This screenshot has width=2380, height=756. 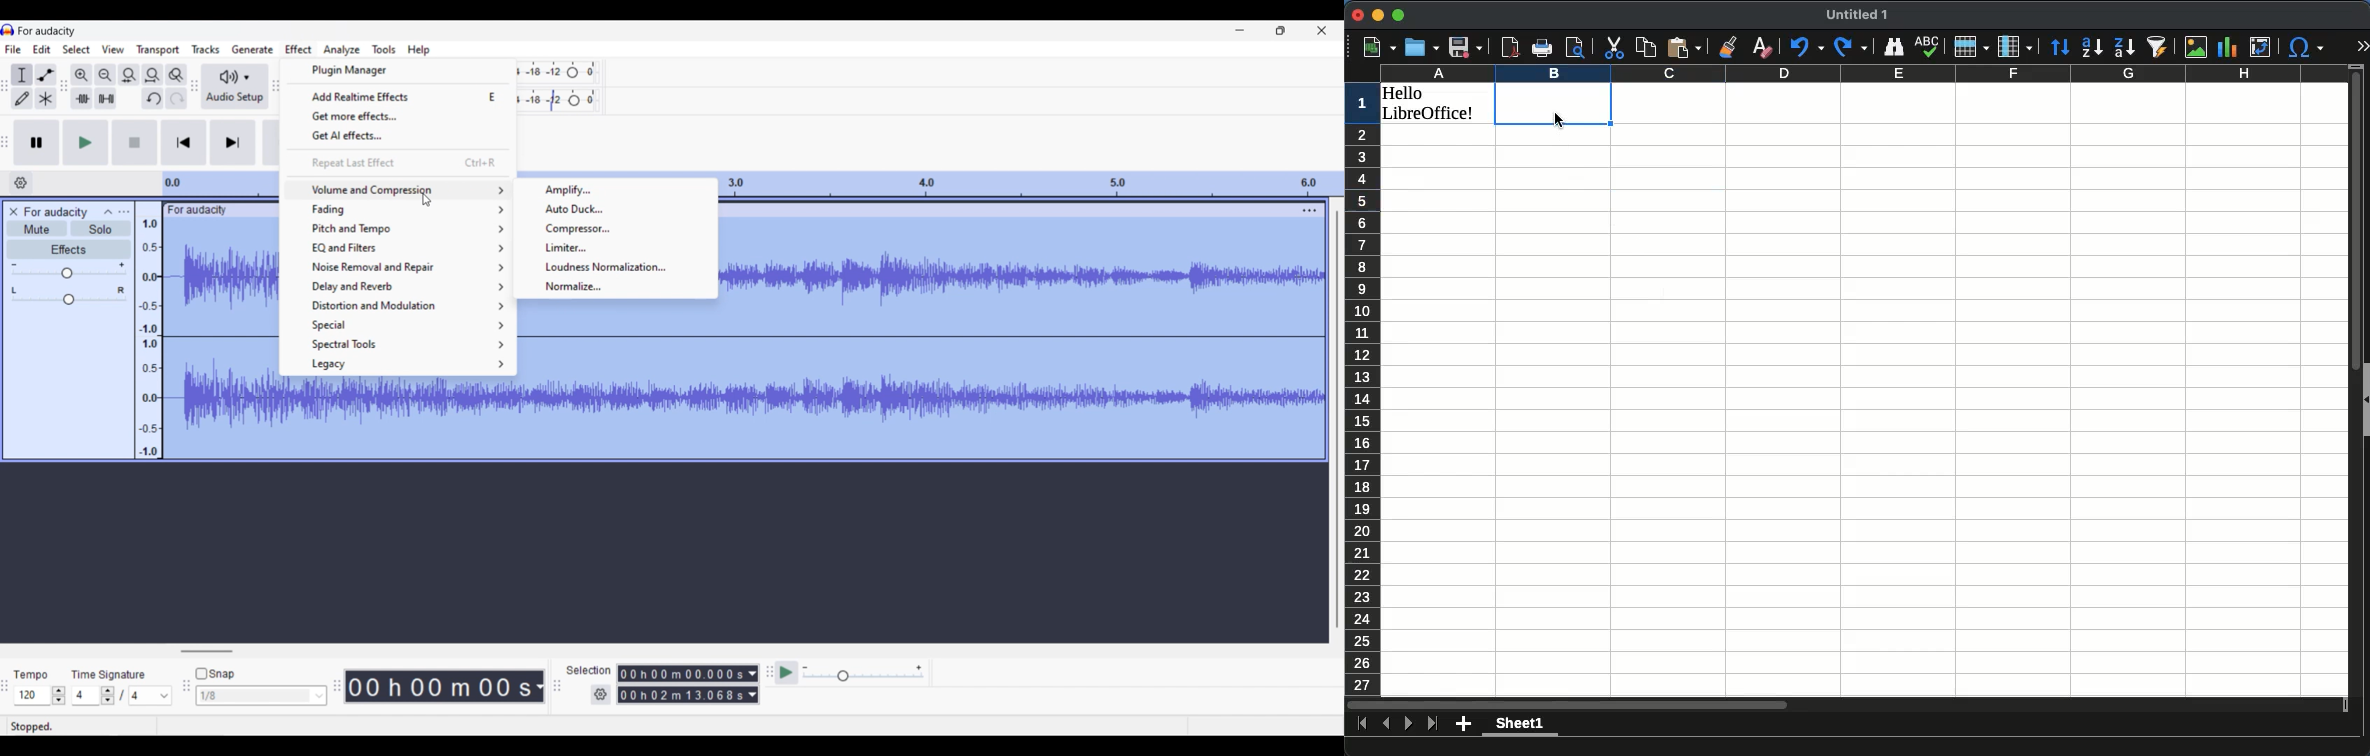 I want to click on add sheet, so click(x=1463, y=724).